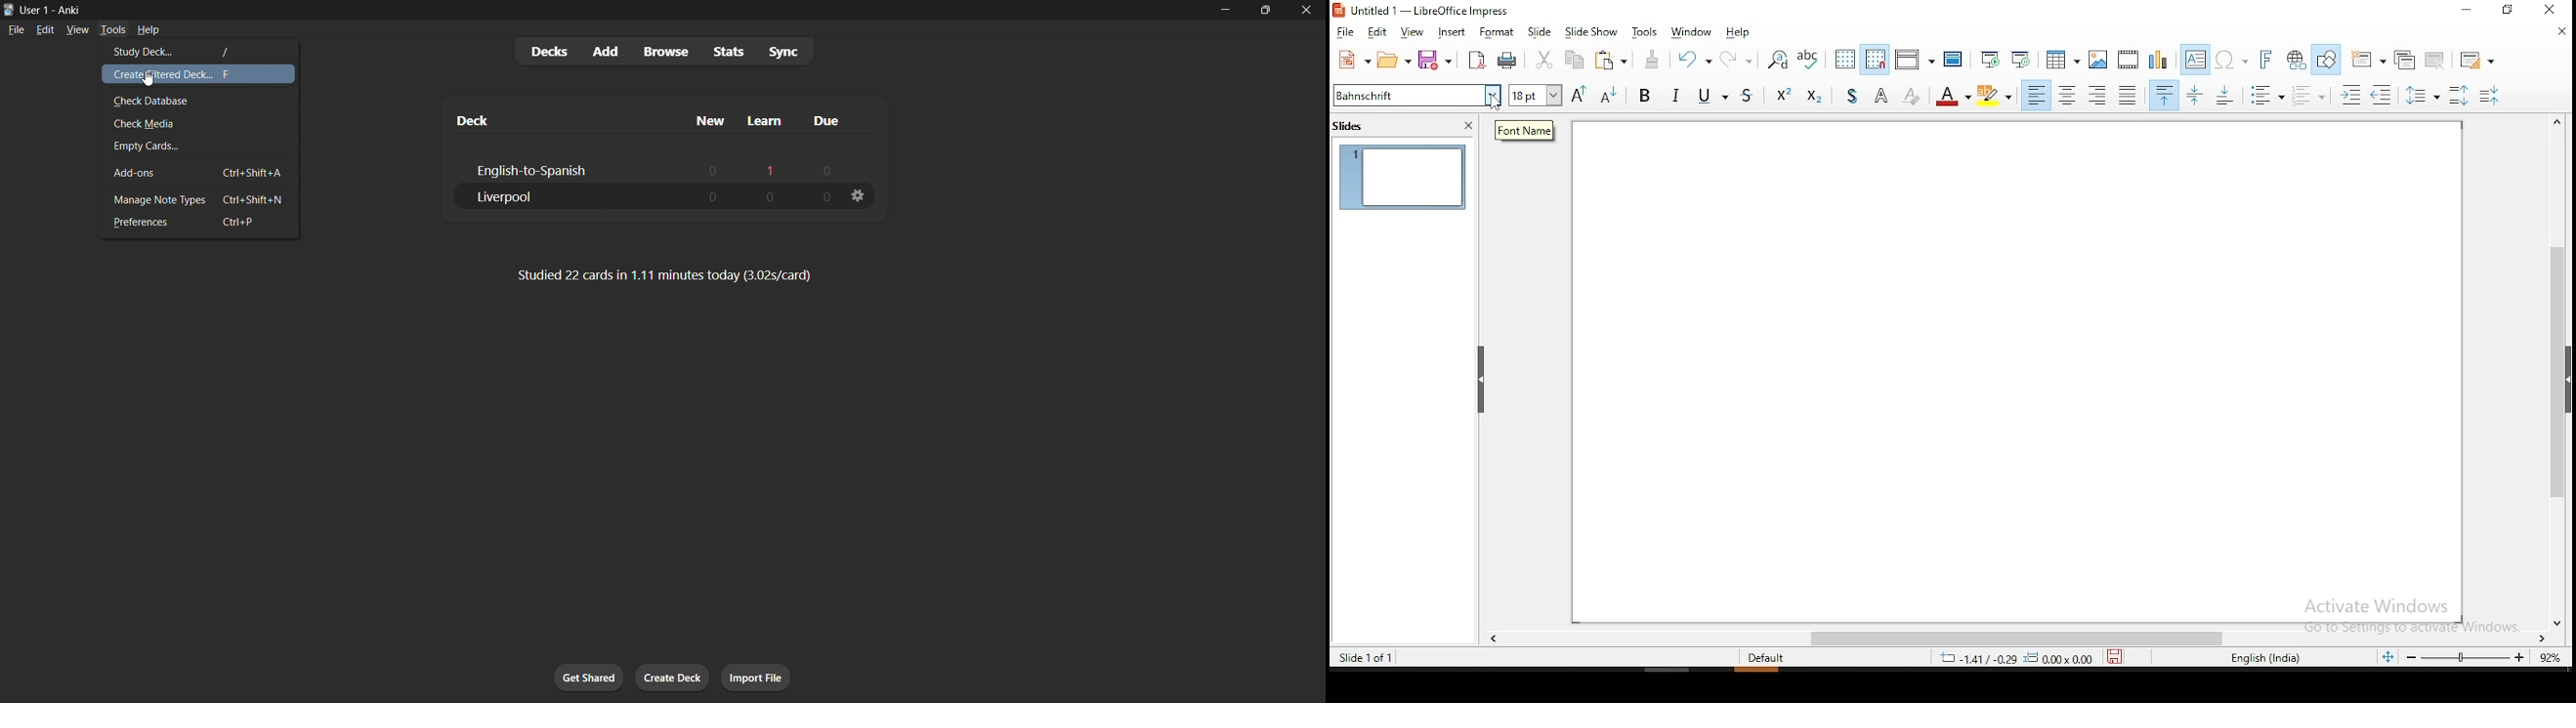  Describe the element at coordinates (1366, 657) in the screenshot. I see `slide 1 of 1` at that location.